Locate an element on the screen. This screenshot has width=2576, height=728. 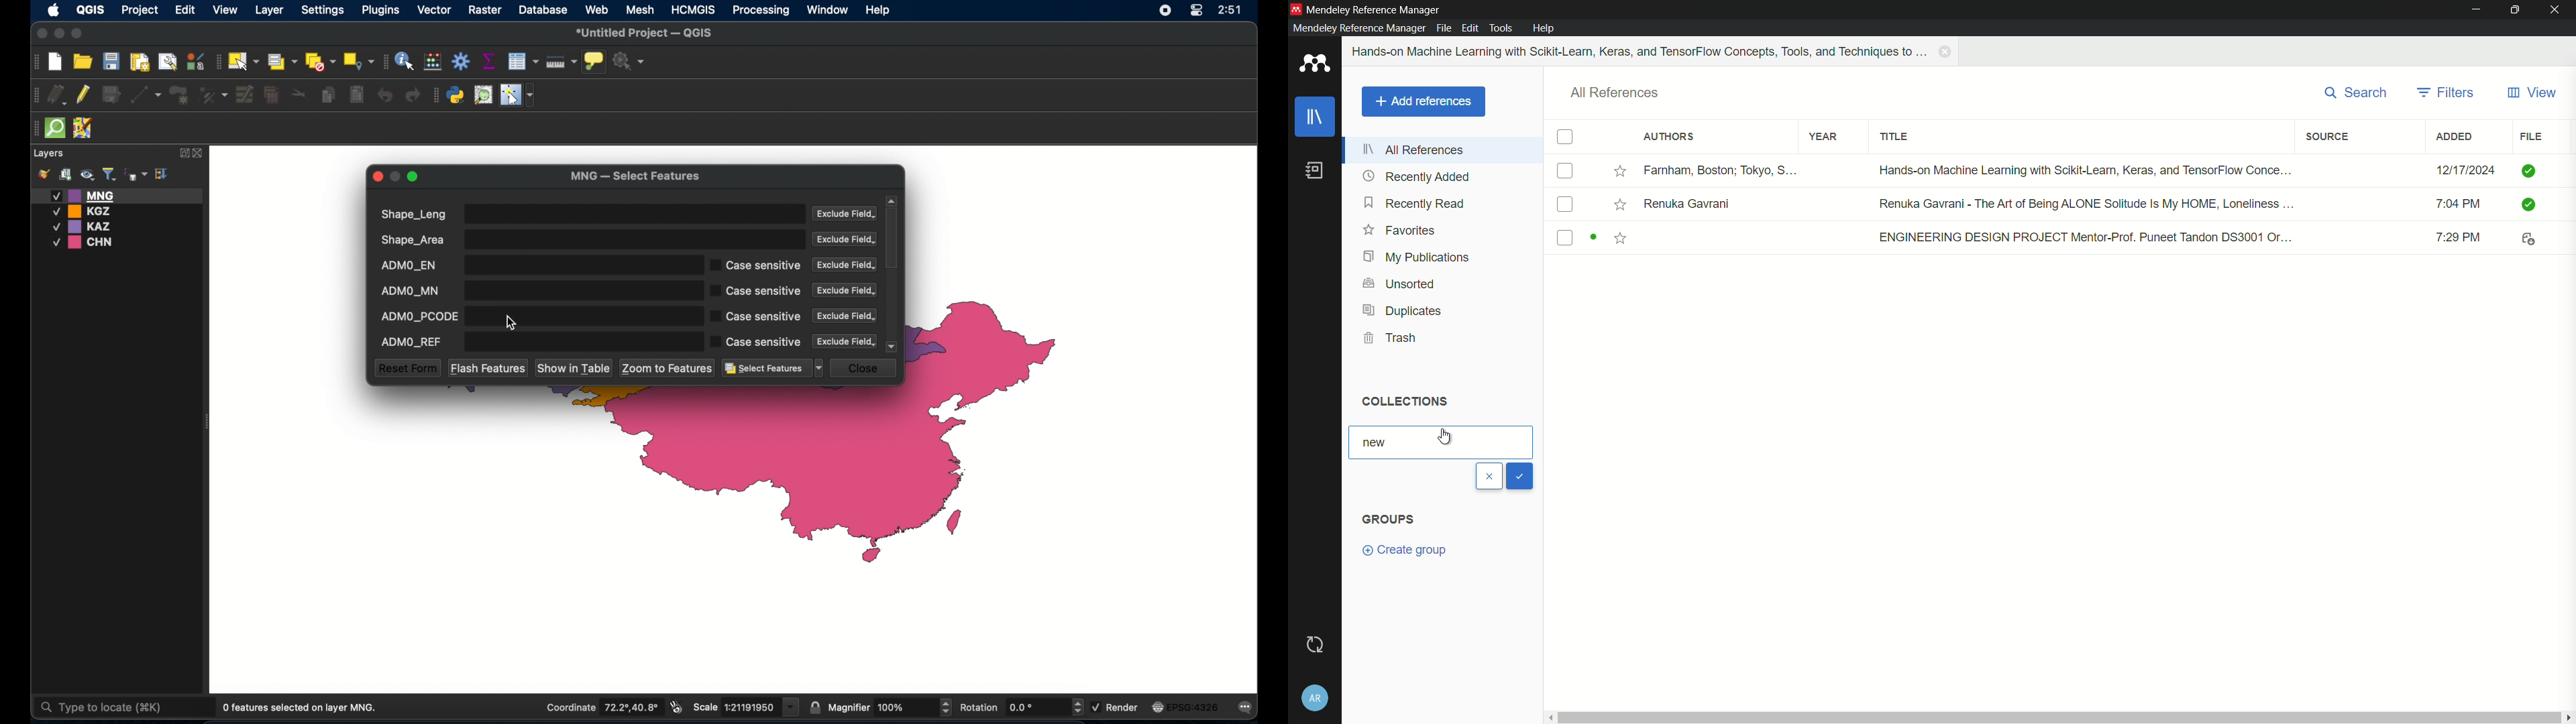
minimize is located at coordinates (60, 34).